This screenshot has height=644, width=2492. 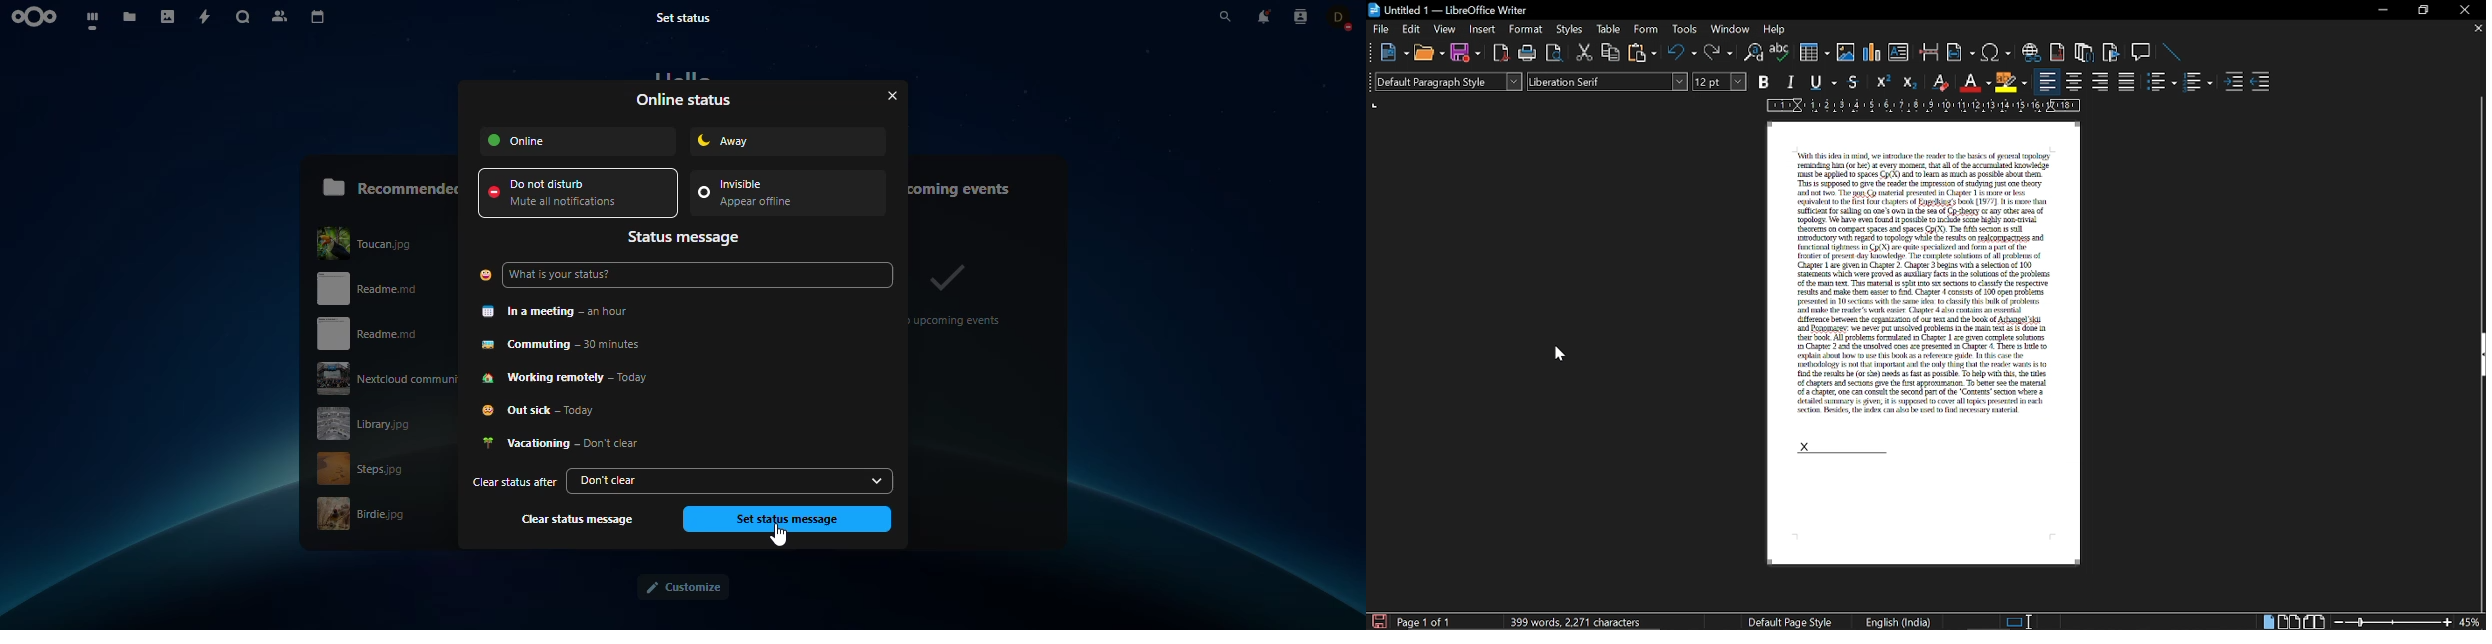 What do you see at coordinates (1578, 620) in the screenshot?
I see `word and character count: 399 words. 2 271 characters` at bounding box center [1578, 620].